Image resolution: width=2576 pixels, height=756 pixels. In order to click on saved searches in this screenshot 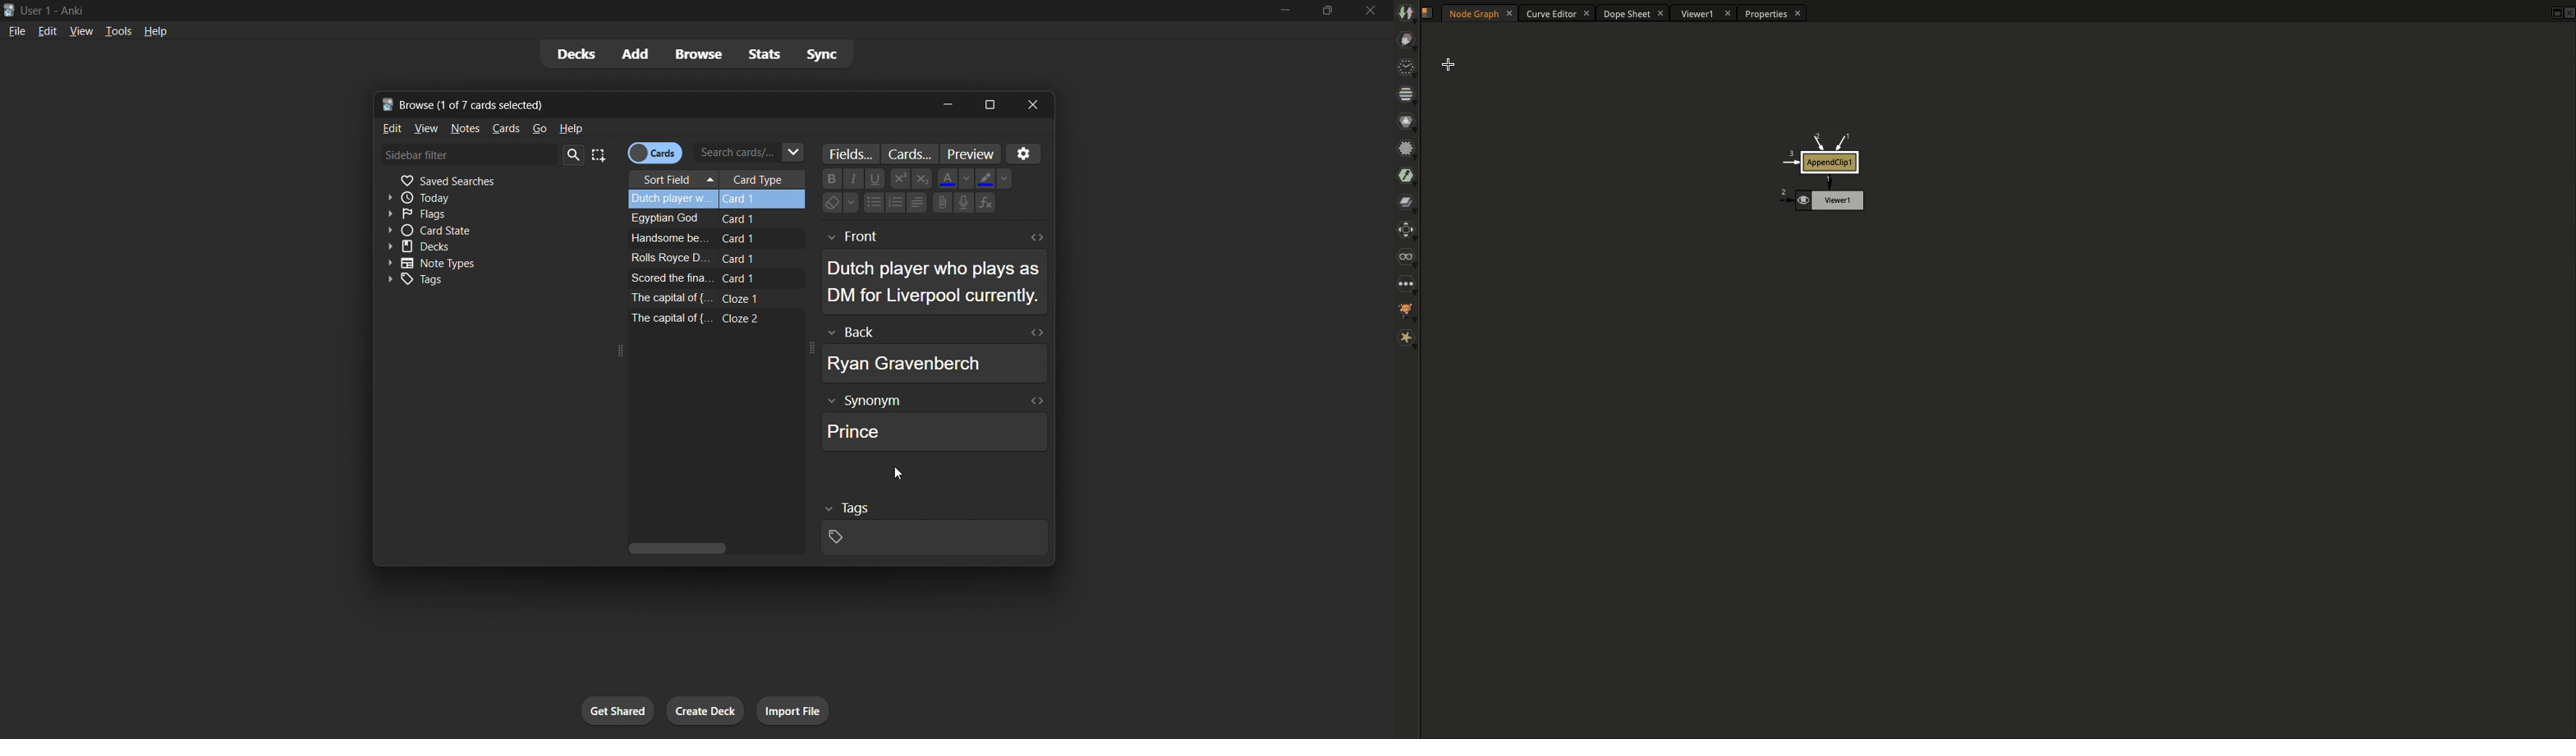, I will do `click(494, 179)`.